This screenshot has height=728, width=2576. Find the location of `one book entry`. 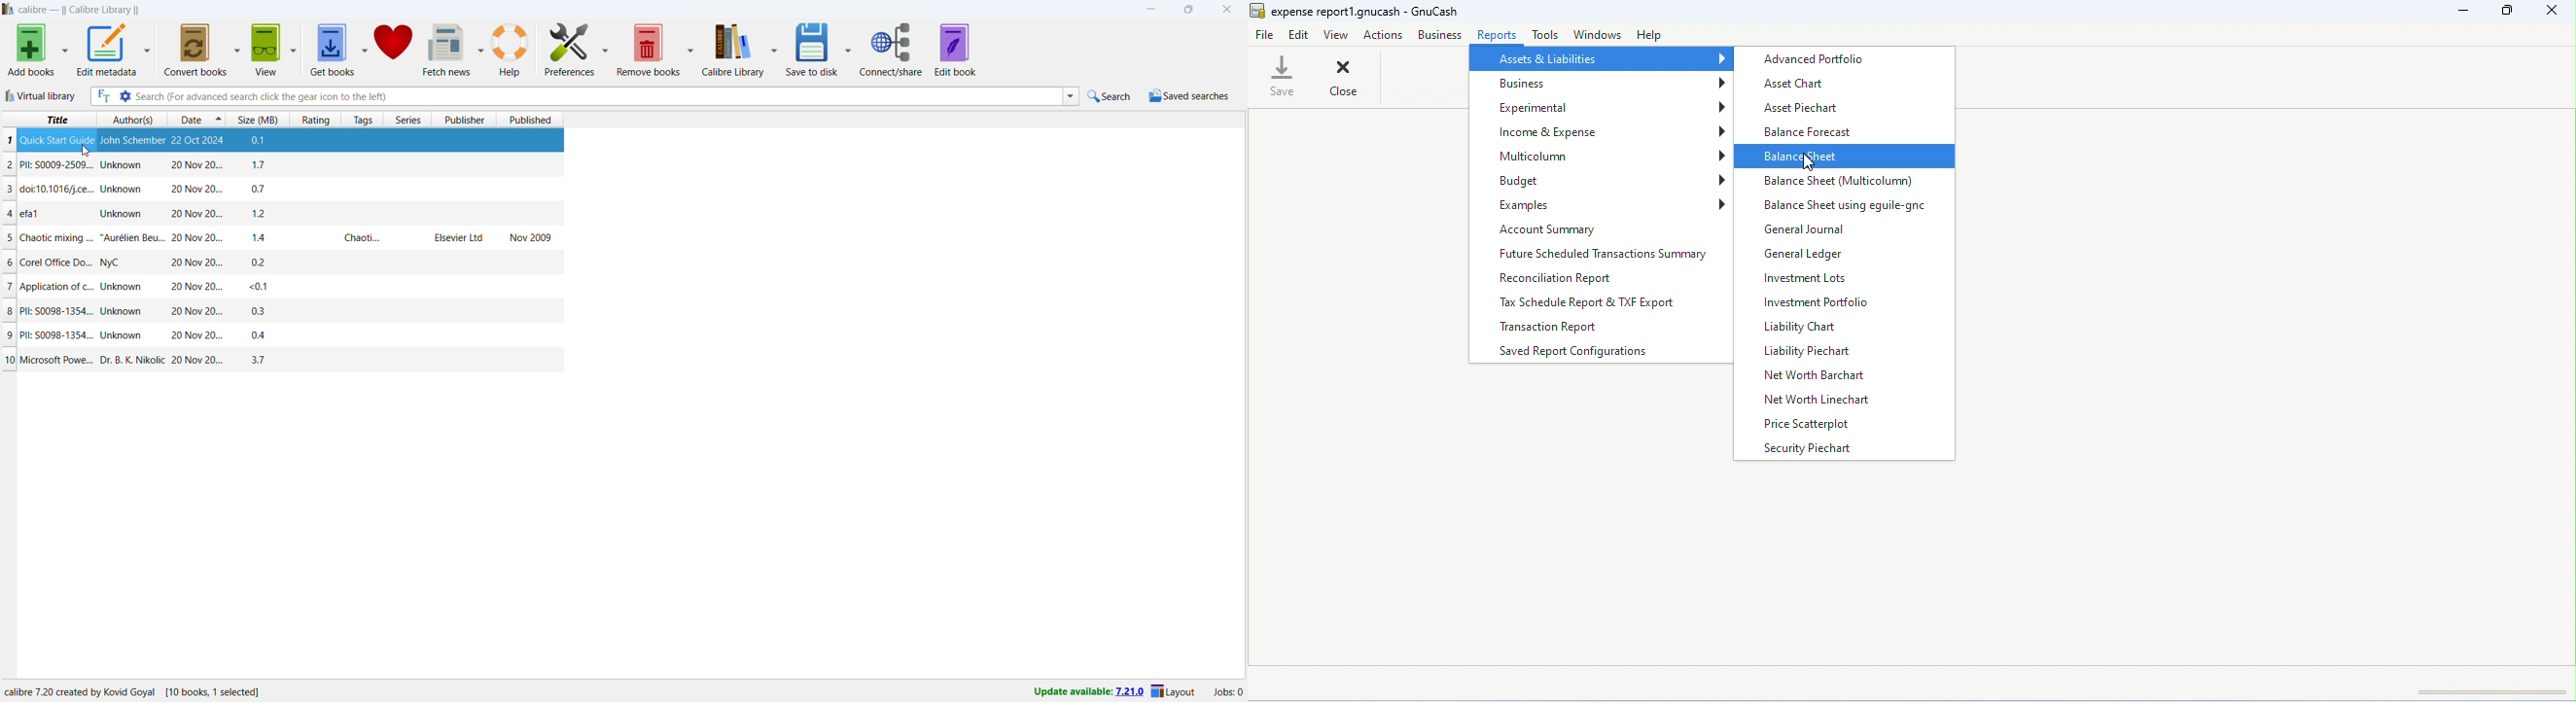

one book entry is located at coordinates (280, 237).